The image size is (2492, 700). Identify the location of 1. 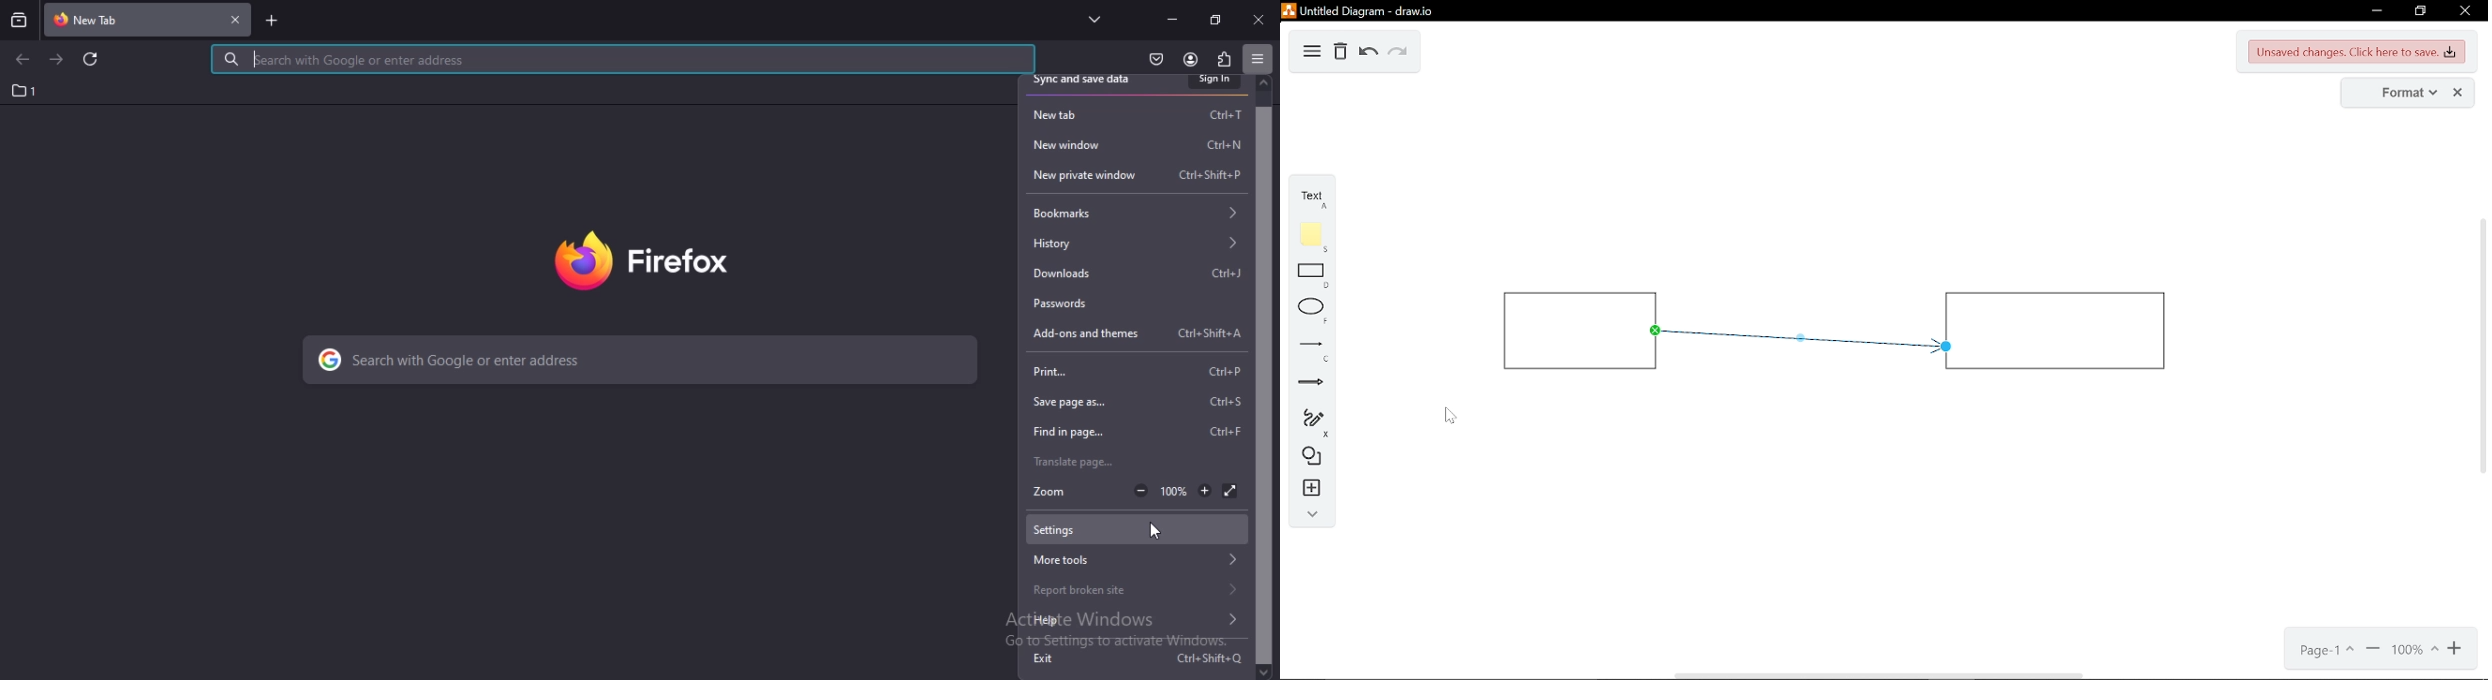
(22, 91).